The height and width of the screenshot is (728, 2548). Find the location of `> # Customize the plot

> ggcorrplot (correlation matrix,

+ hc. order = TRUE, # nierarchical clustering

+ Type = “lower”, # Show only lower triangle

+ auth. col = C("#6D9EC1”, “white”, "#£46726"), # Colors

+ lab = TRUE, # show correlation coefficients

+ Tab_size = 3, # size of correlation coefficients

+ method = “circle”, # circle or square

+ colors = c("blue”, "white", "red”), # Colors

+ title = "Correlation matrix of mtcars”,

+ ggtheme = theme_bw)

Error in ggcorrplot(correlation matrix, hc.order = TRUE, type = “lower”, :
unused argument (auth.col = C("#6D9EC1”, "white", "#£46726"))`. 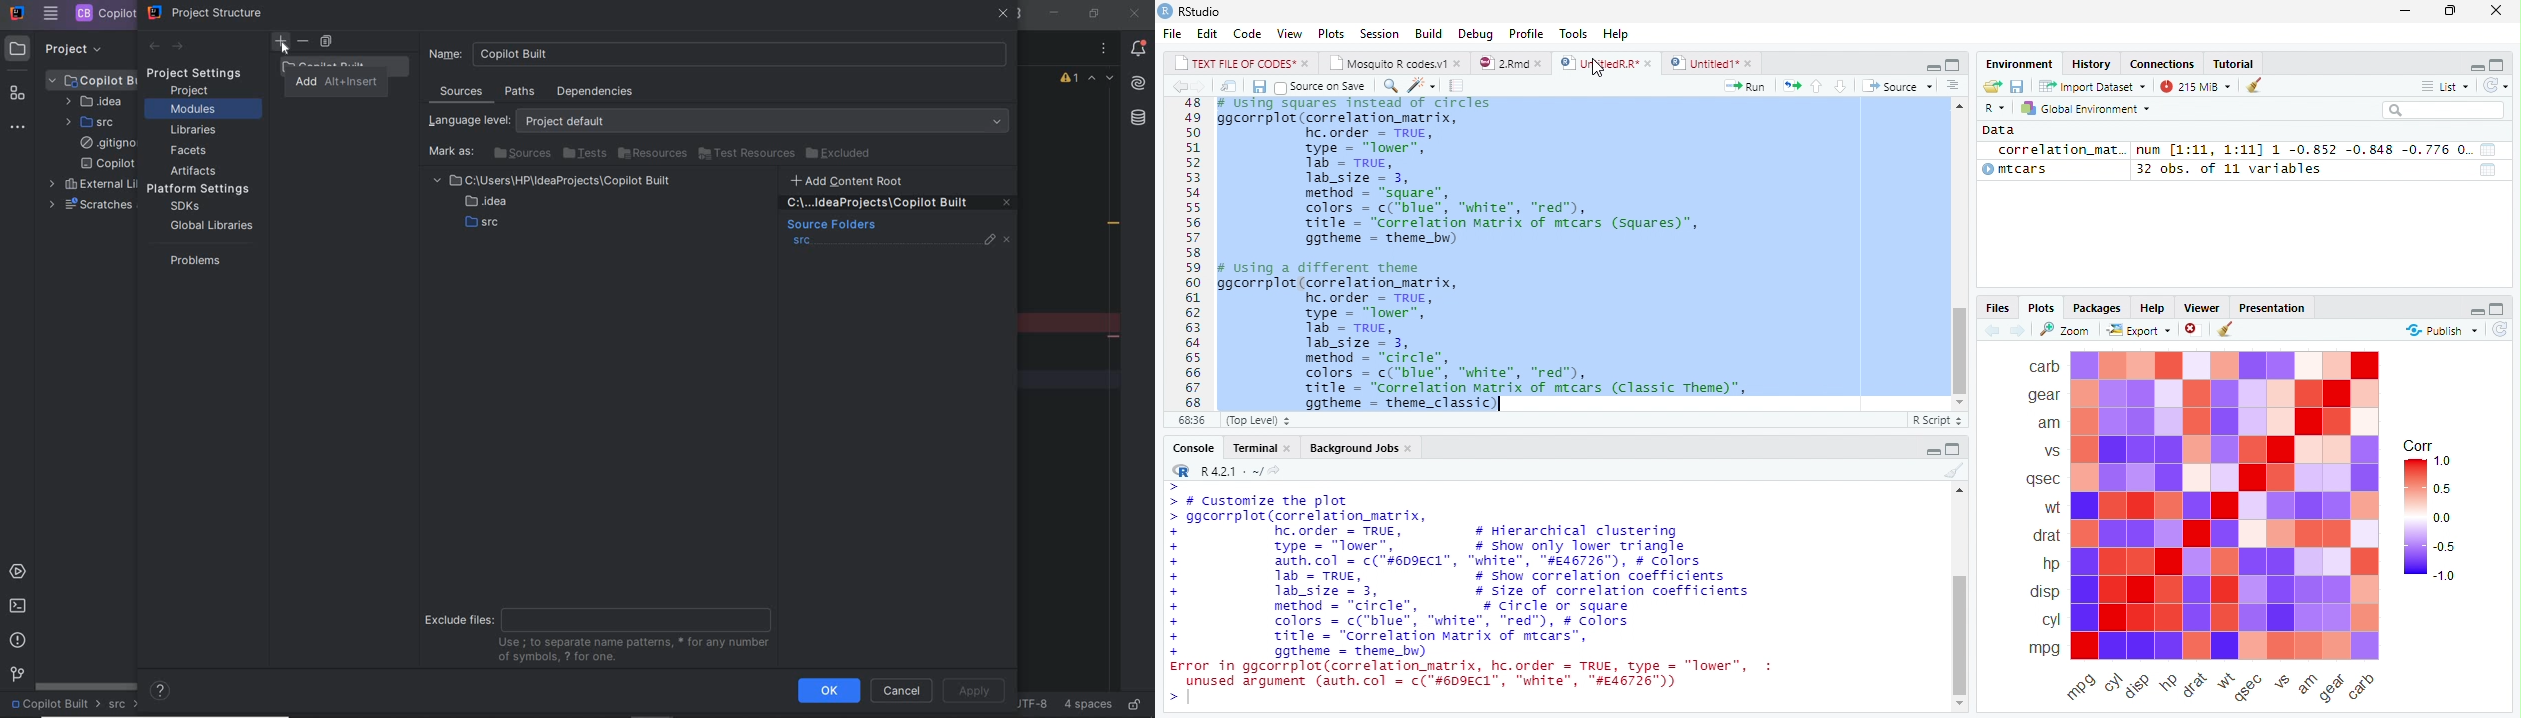

> # Customize the plot

> ggcorrplot (correlation matrix,

+ hc. order = TRUE, # nierarchical clustering

+ Type = “lower”, # Show only lower triangle

+ auth. col = C("#6D9EC1”, “white”, "#£46726"), # Colors

+ lab = TRUE, # show correlation coefficients

+ Tab_size = 3, # size of correlation coefficients

+ method = “circle”, # circle or square

+ colors = c("blue”, "white", "red”), # Colors

+ title = "Correlation matrix of mtcars”,

+ ggtheme = theme_bw)

Error in ggcorrplot(correlation matrix, hc.order = TRUE, type = “lower”, :
unused argument (auth.col = C("#6D9EC1”, "white", "#£46726")) is located at coordinates (1488, 585).